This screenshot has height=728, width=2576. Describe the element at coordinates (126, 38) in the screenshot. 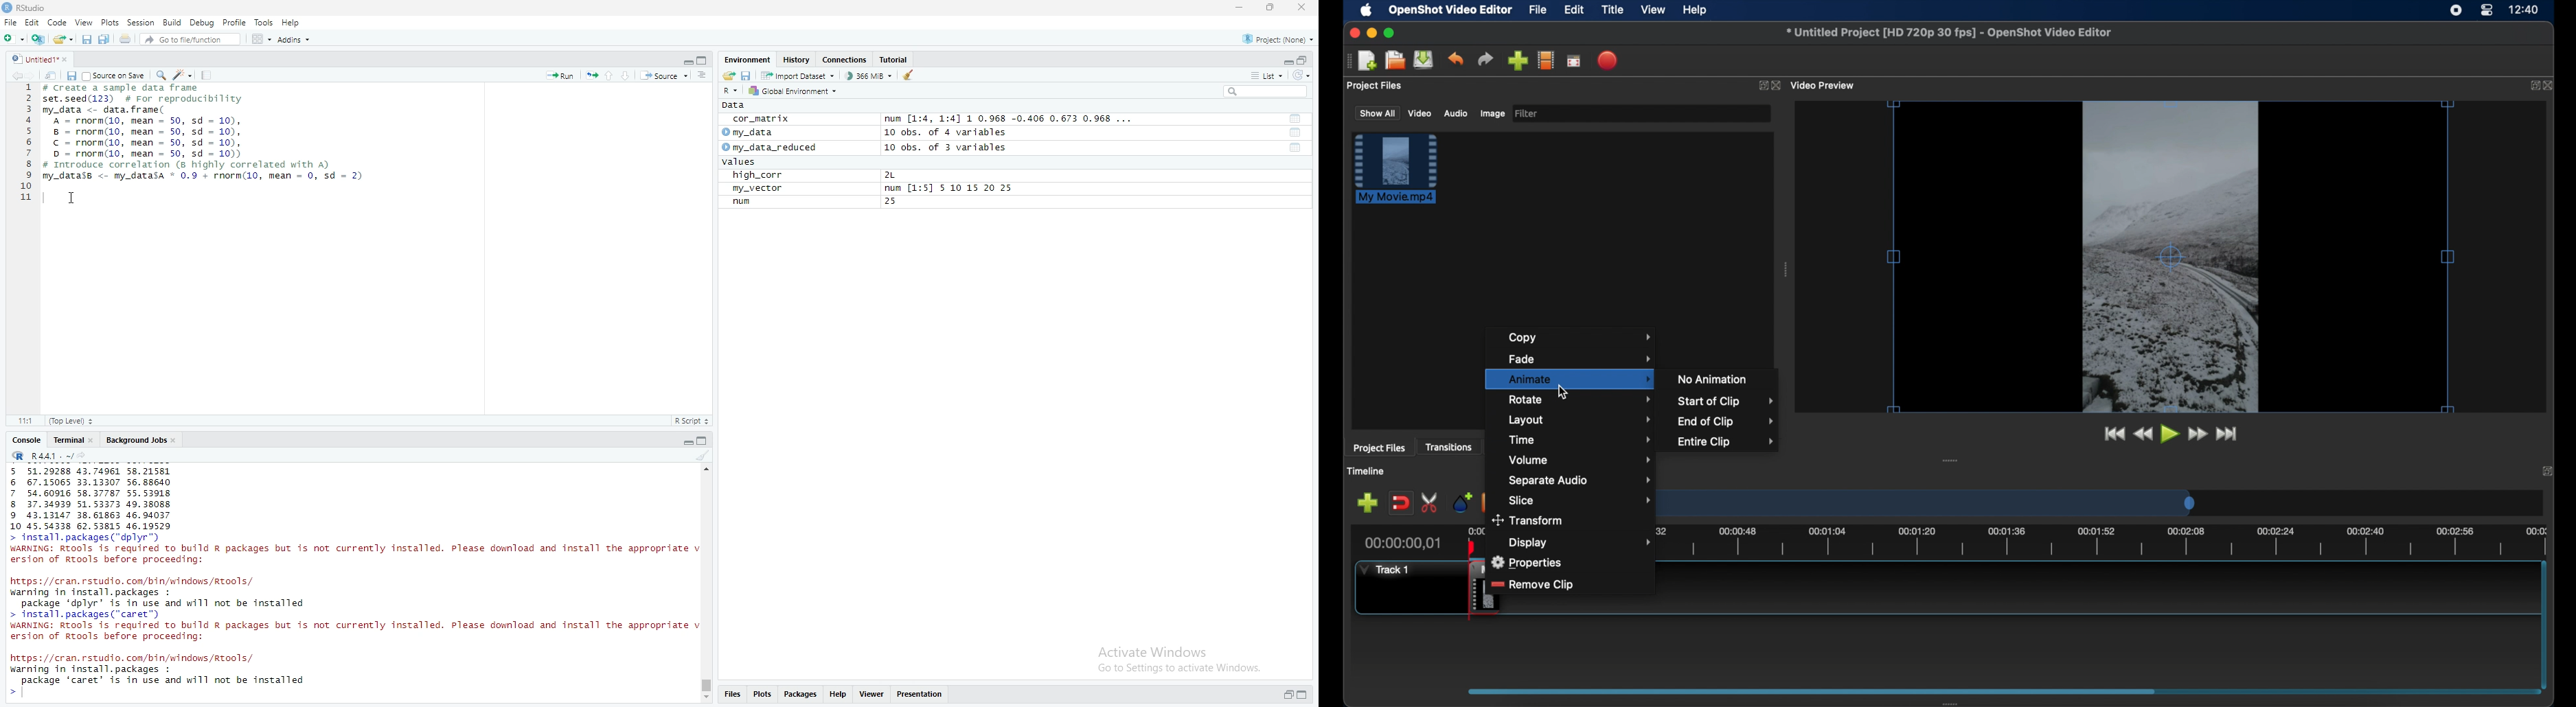

I see `share` at that location.